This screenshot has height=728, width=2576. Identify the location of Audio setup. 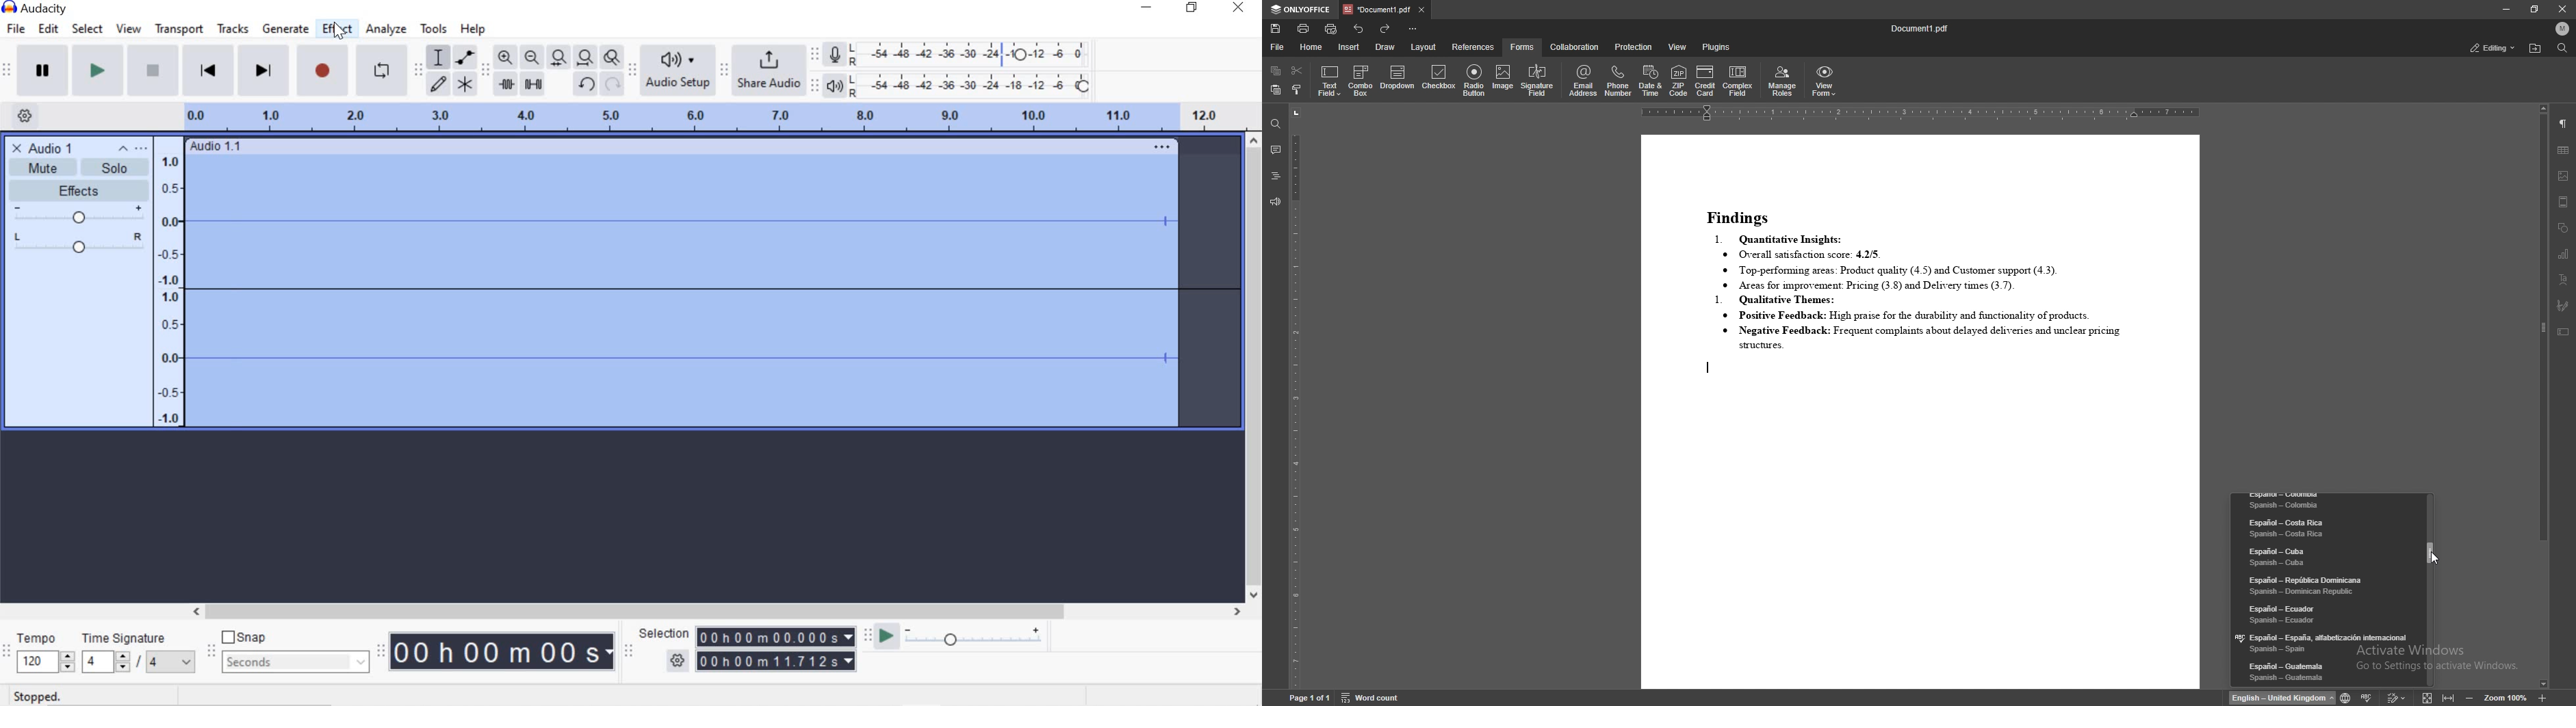
(678, 70).